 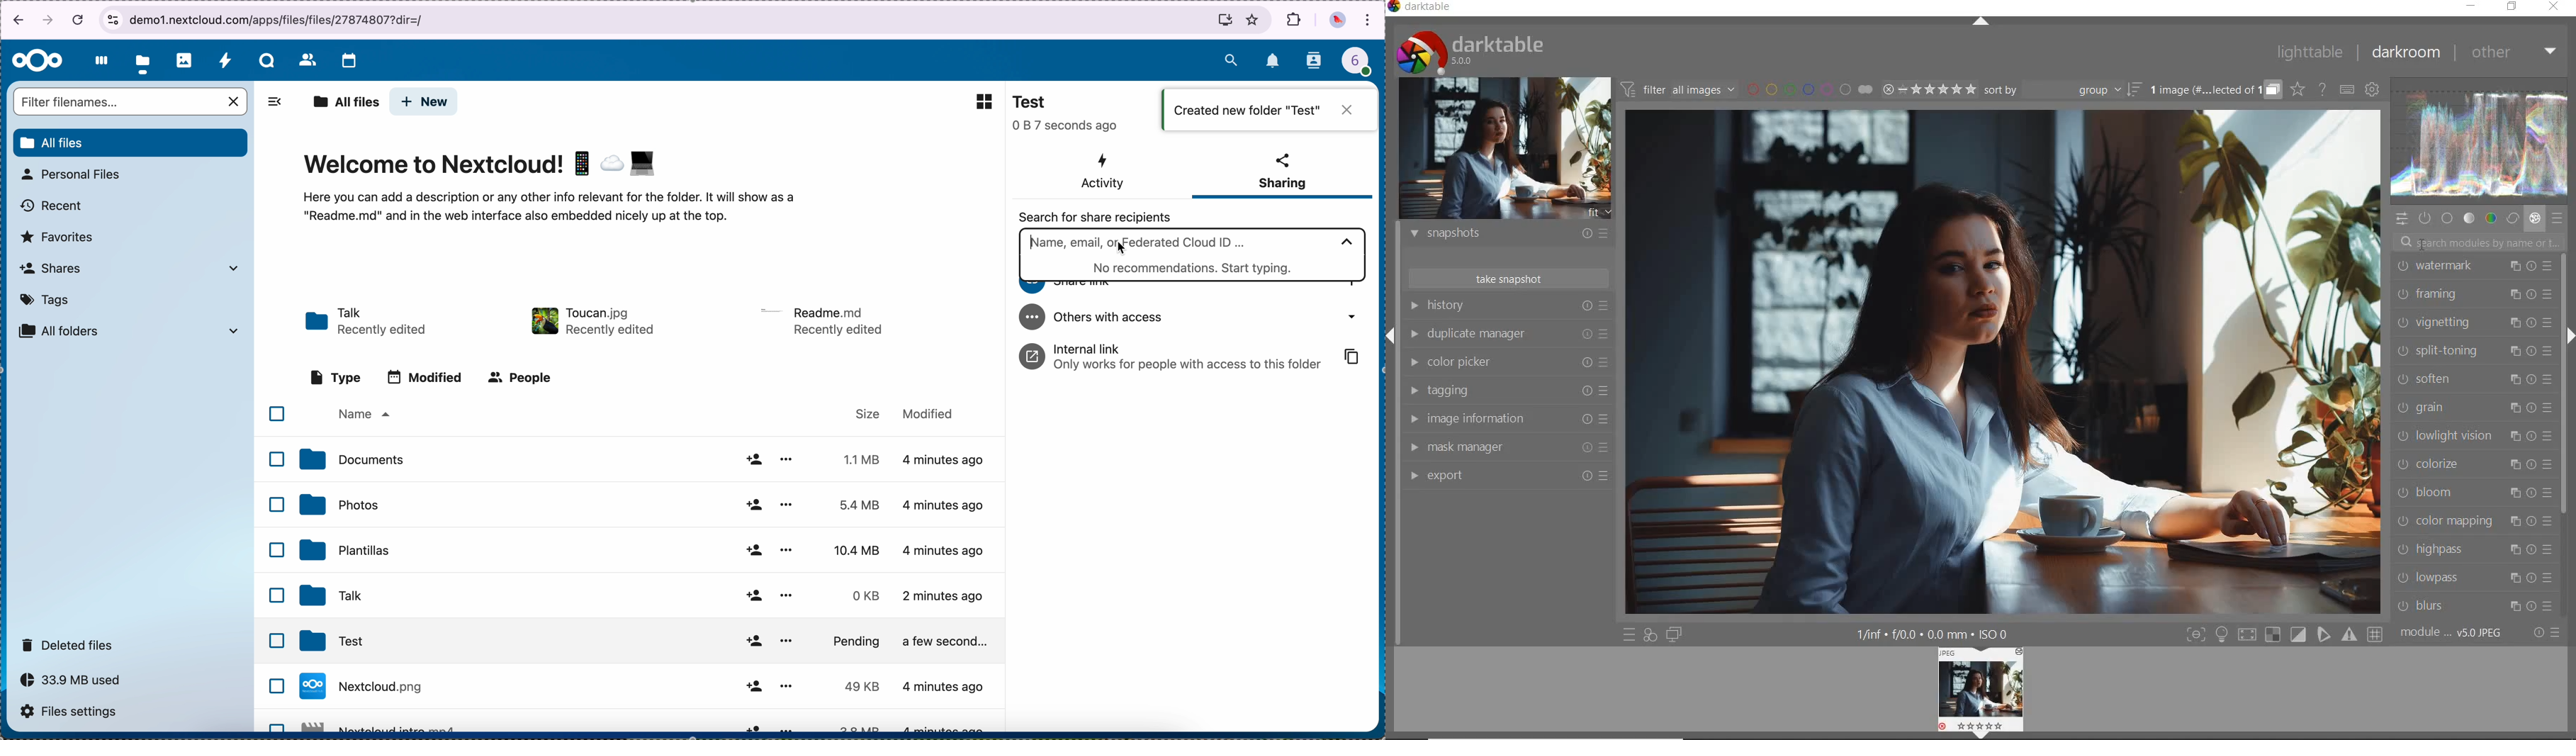 What do you see at coordinates (284, 19) in the screenshot?
I see `URL` at bounding box center [284, 19].